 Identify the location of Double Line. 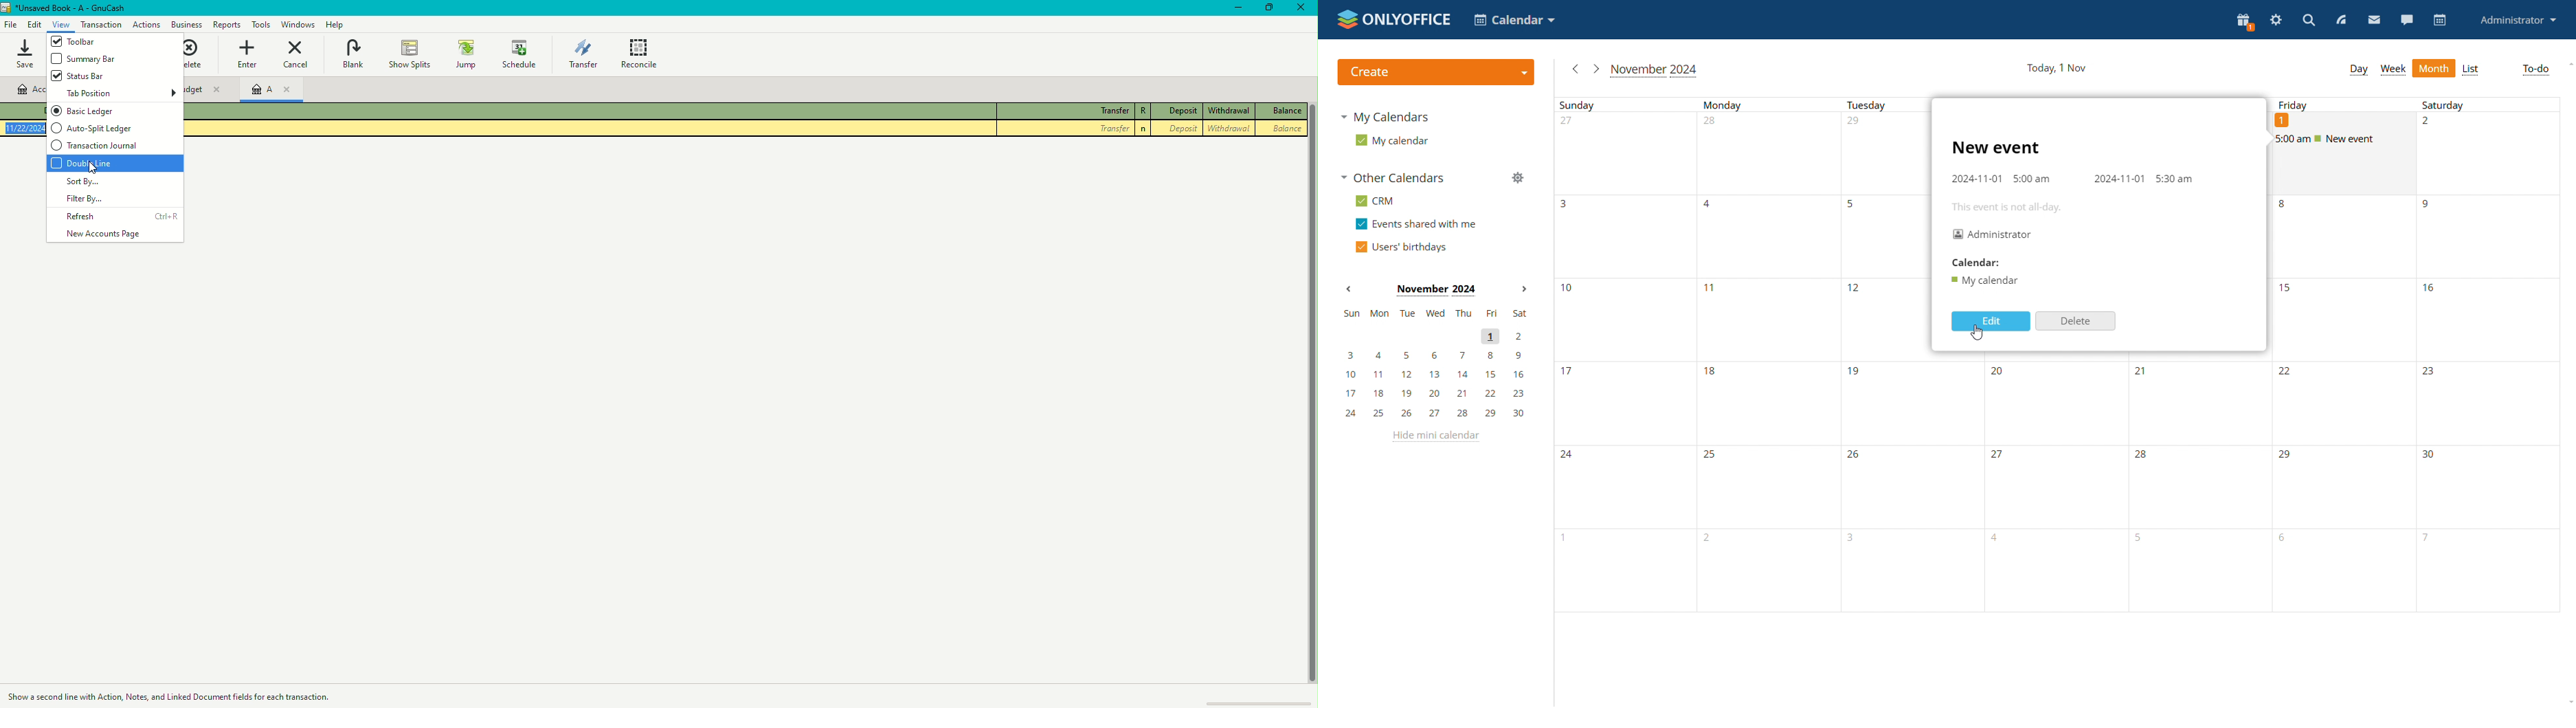
(89, 164).